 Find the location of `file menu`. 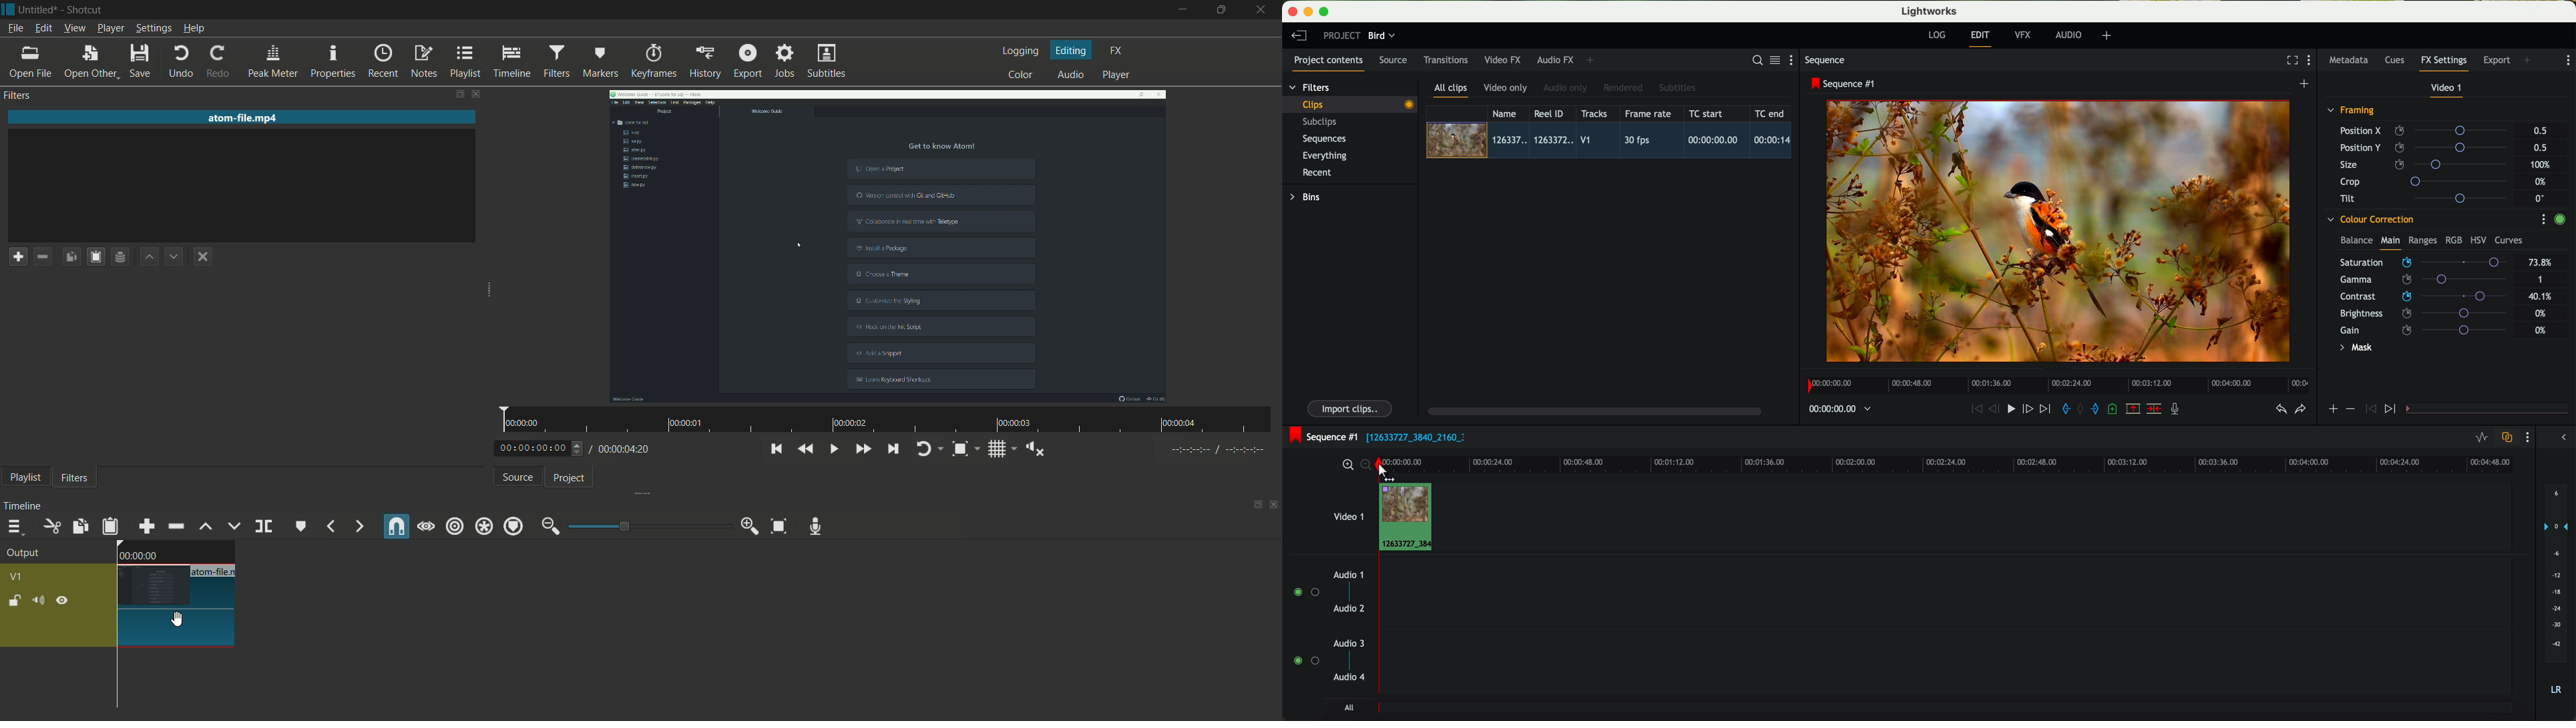

file menu is located at coordinates (15, 28).